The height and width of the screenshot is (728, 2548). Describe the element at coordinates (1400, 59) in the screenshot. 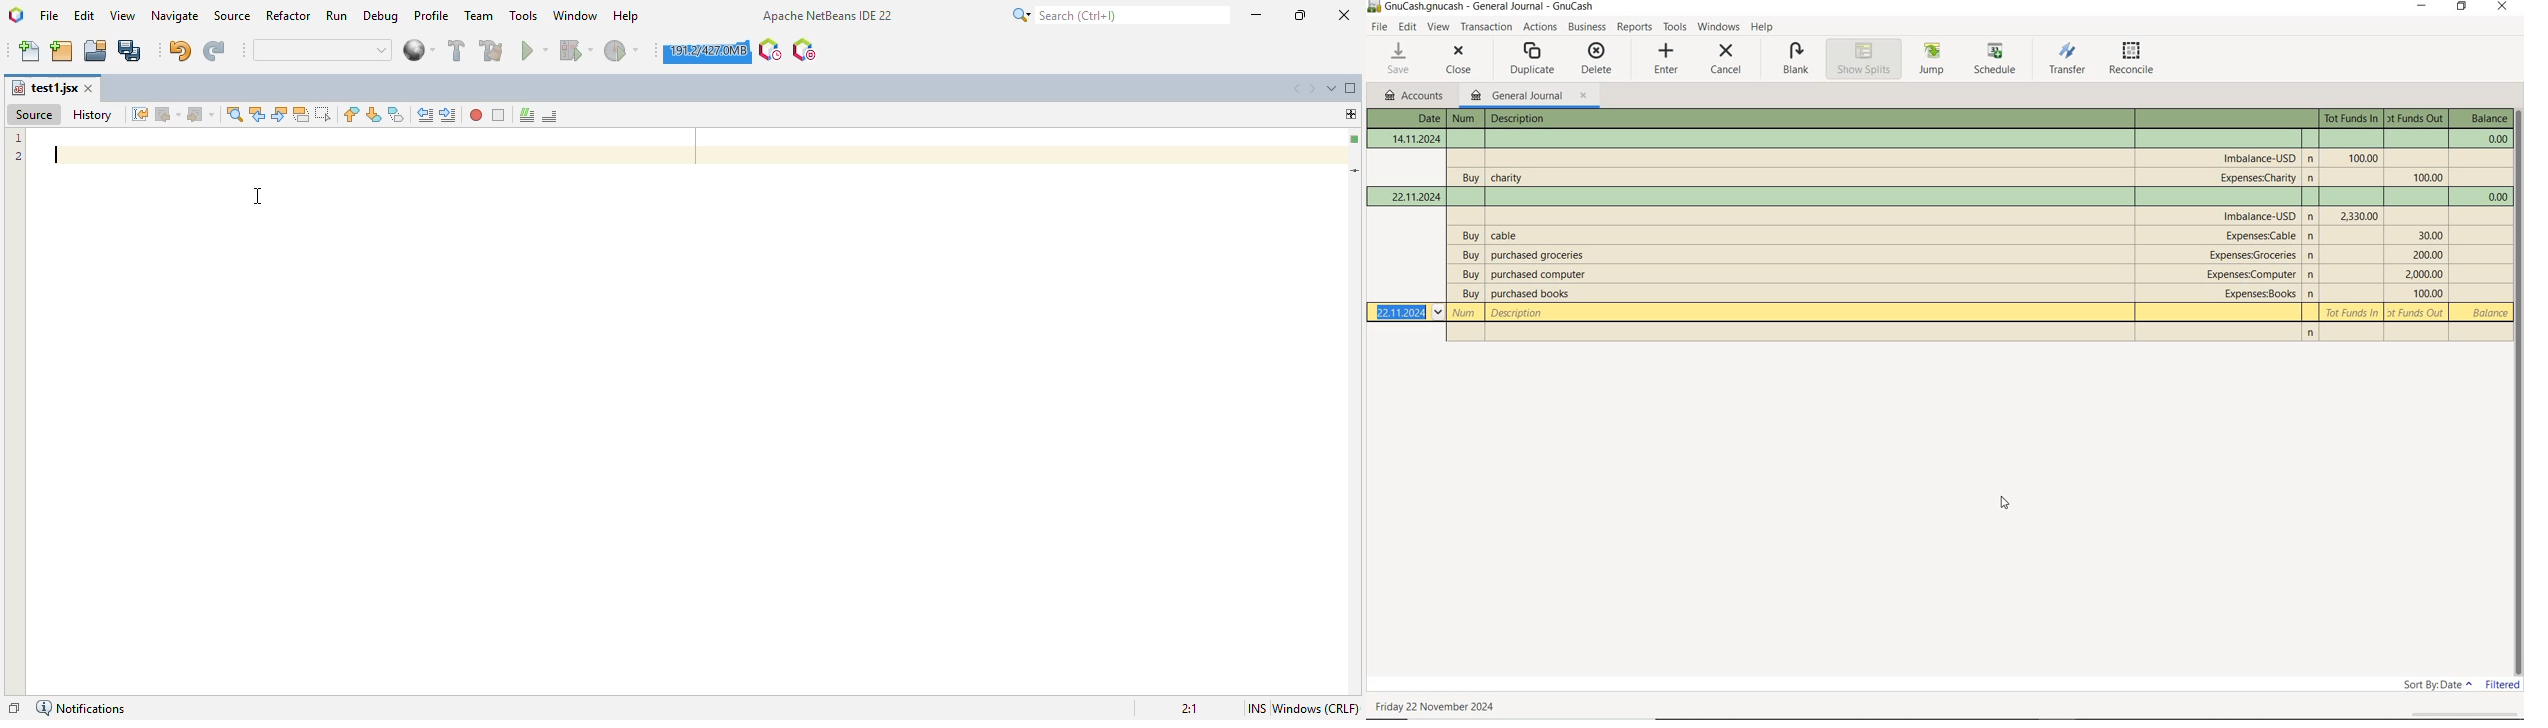

I see `SAVE` at that location.